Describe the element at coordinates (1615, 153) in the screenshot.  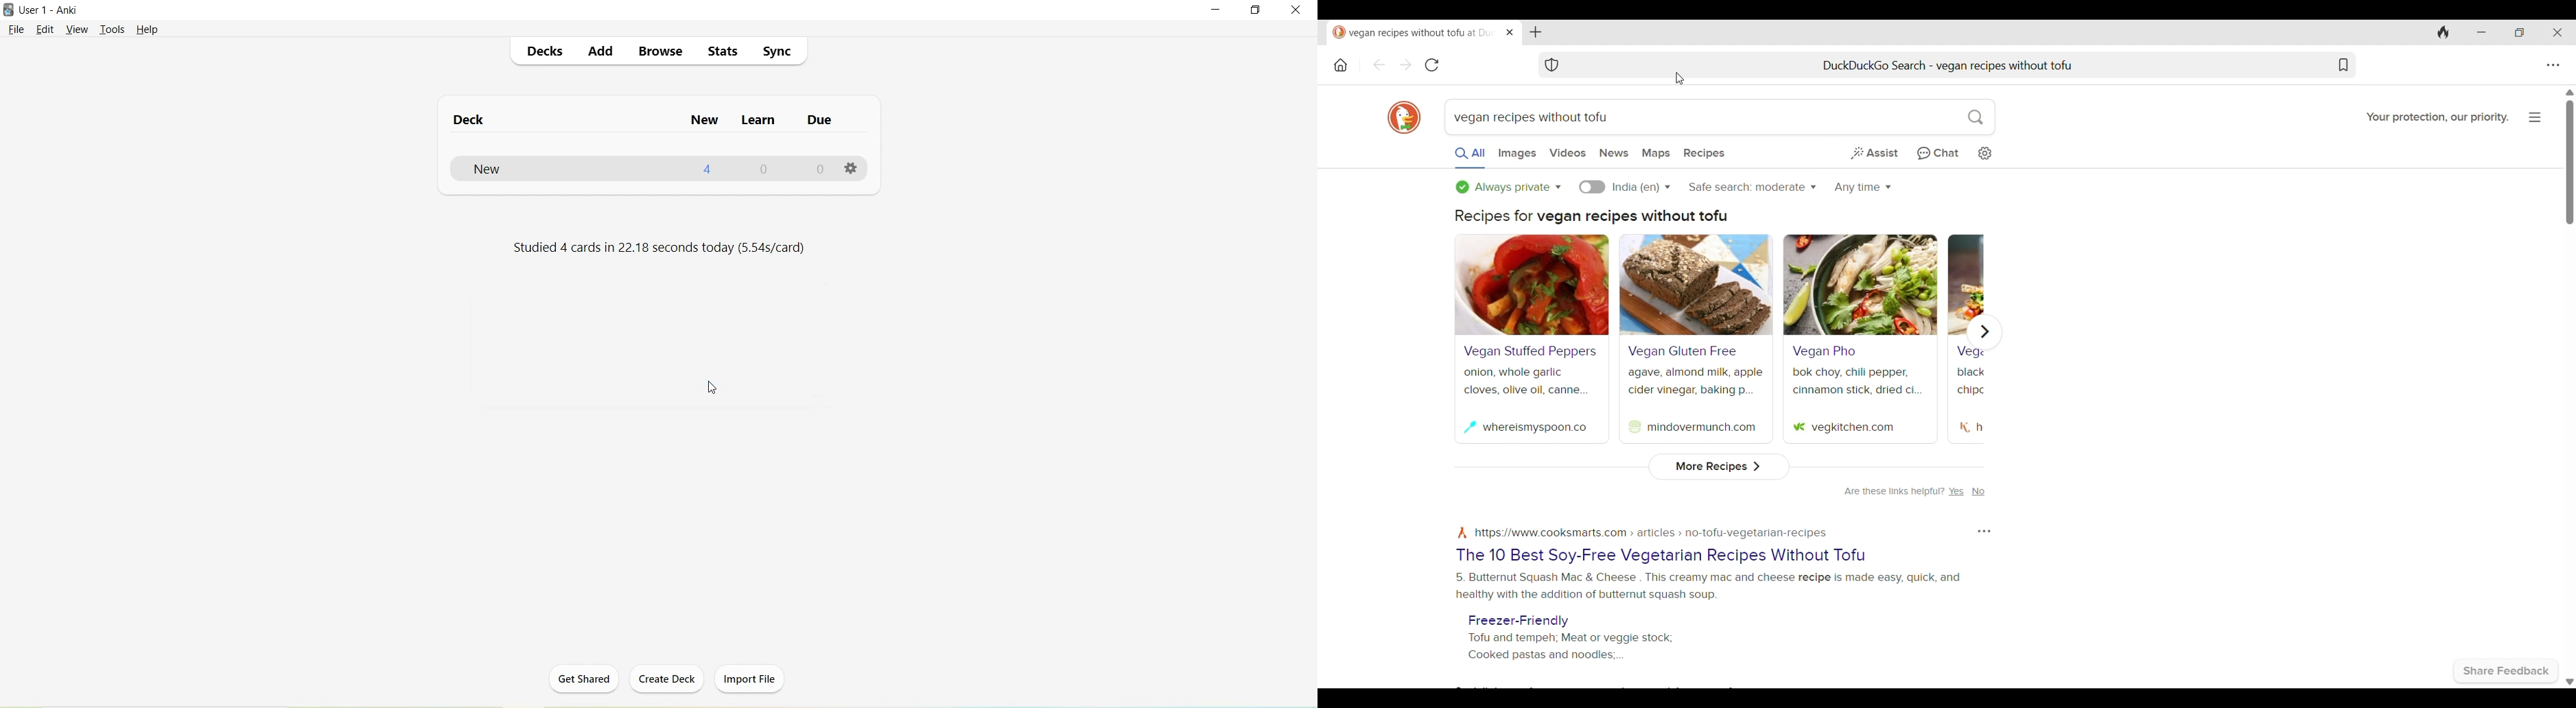
I see `Search news` at that location.